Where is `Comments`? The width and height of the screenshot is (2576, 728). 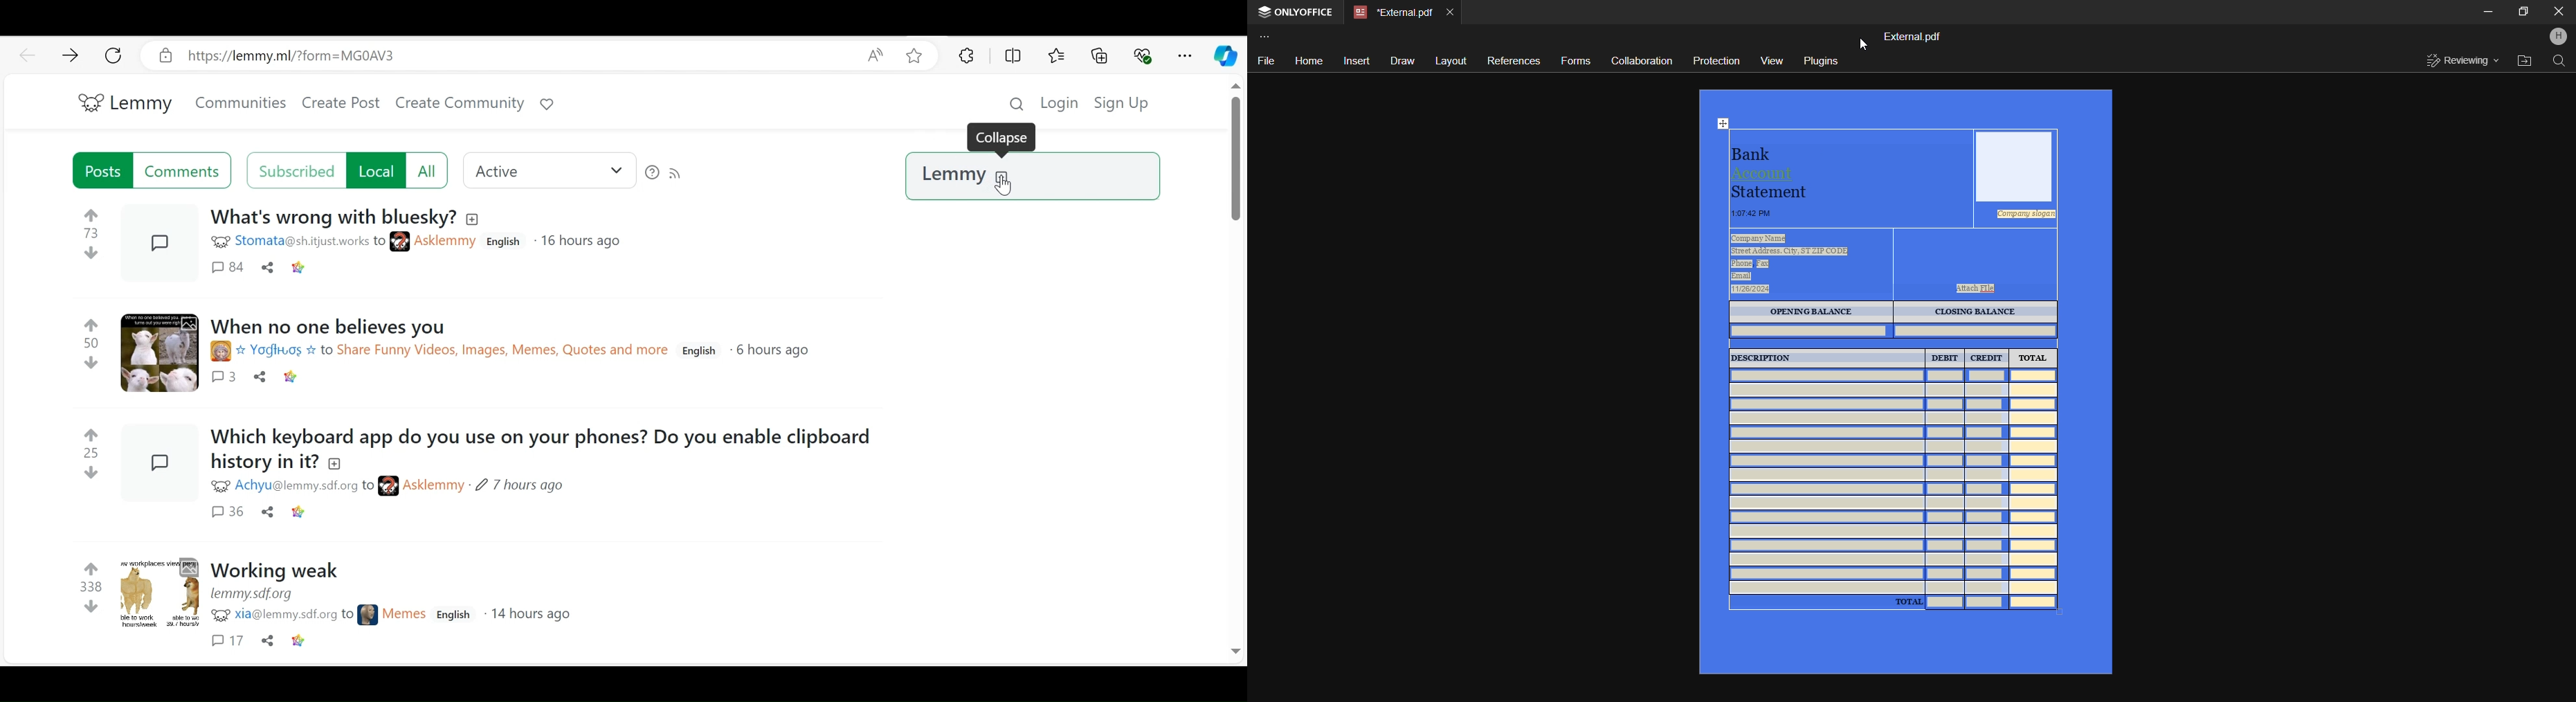
Comments is located at coordinates (227, 512).